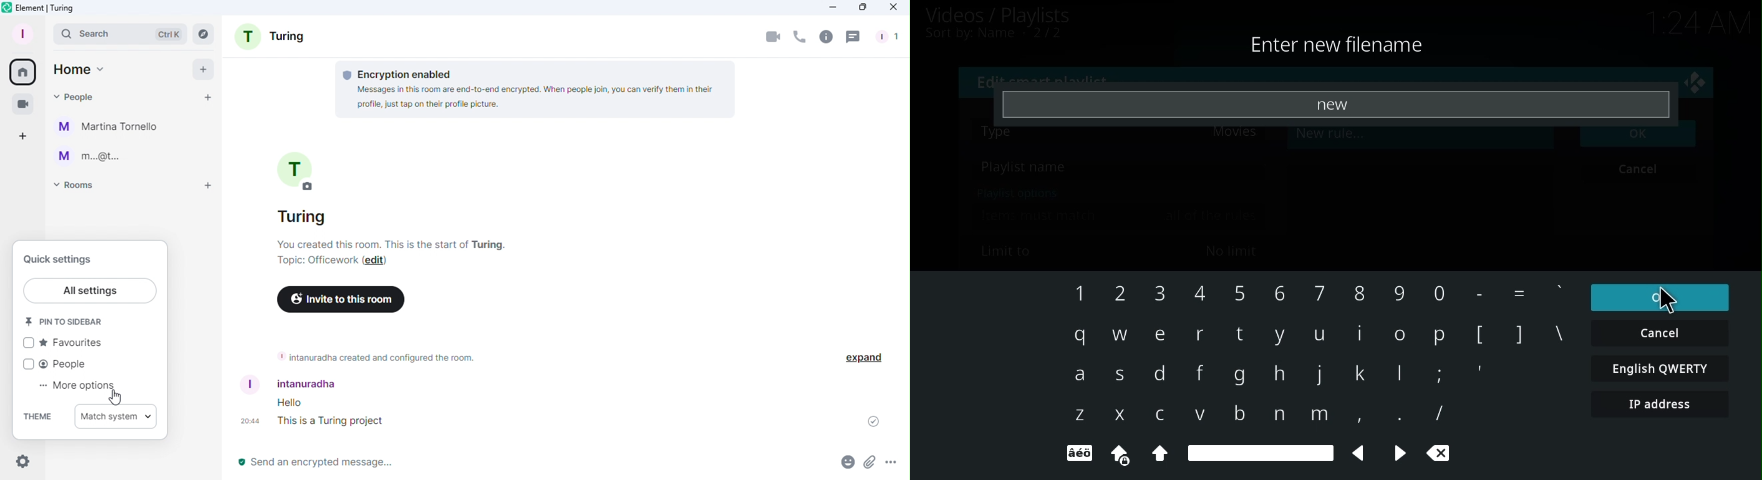 This screenshot has width=1764, height=504. I want to click on f, so click(1200, 373).